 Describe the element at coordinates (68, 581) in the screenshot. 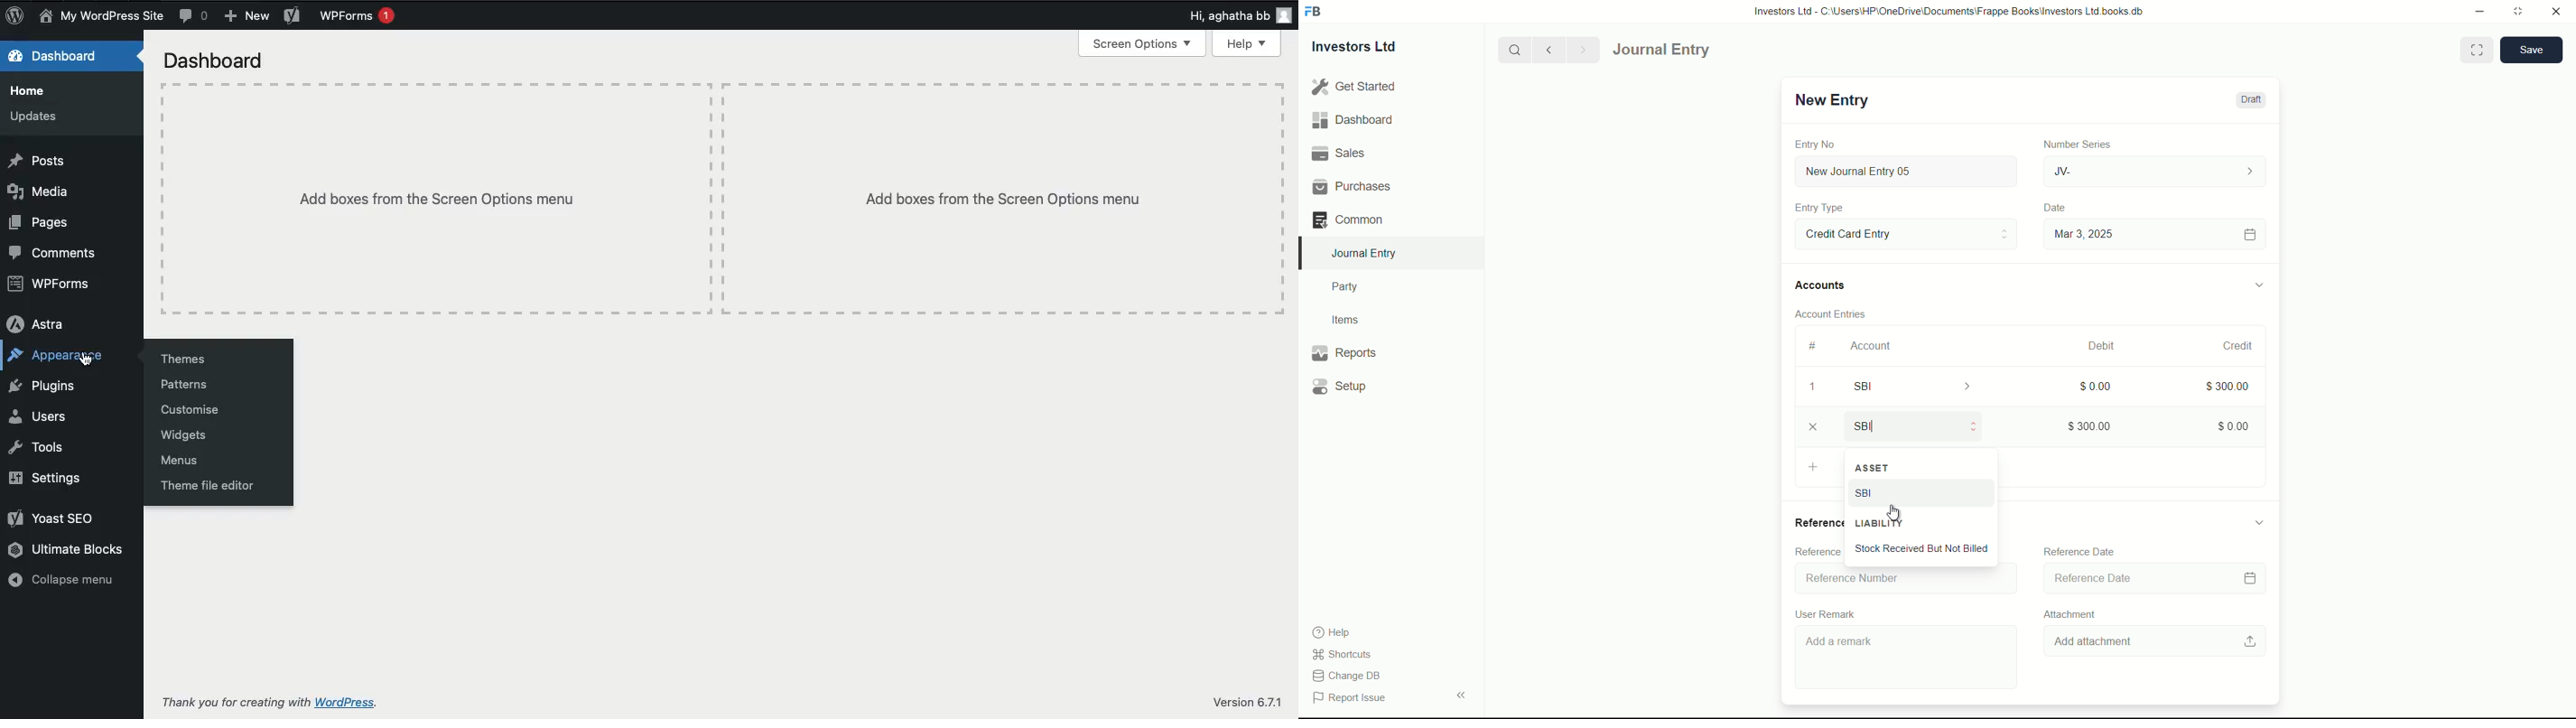

I see `Collapse menu` at that location.